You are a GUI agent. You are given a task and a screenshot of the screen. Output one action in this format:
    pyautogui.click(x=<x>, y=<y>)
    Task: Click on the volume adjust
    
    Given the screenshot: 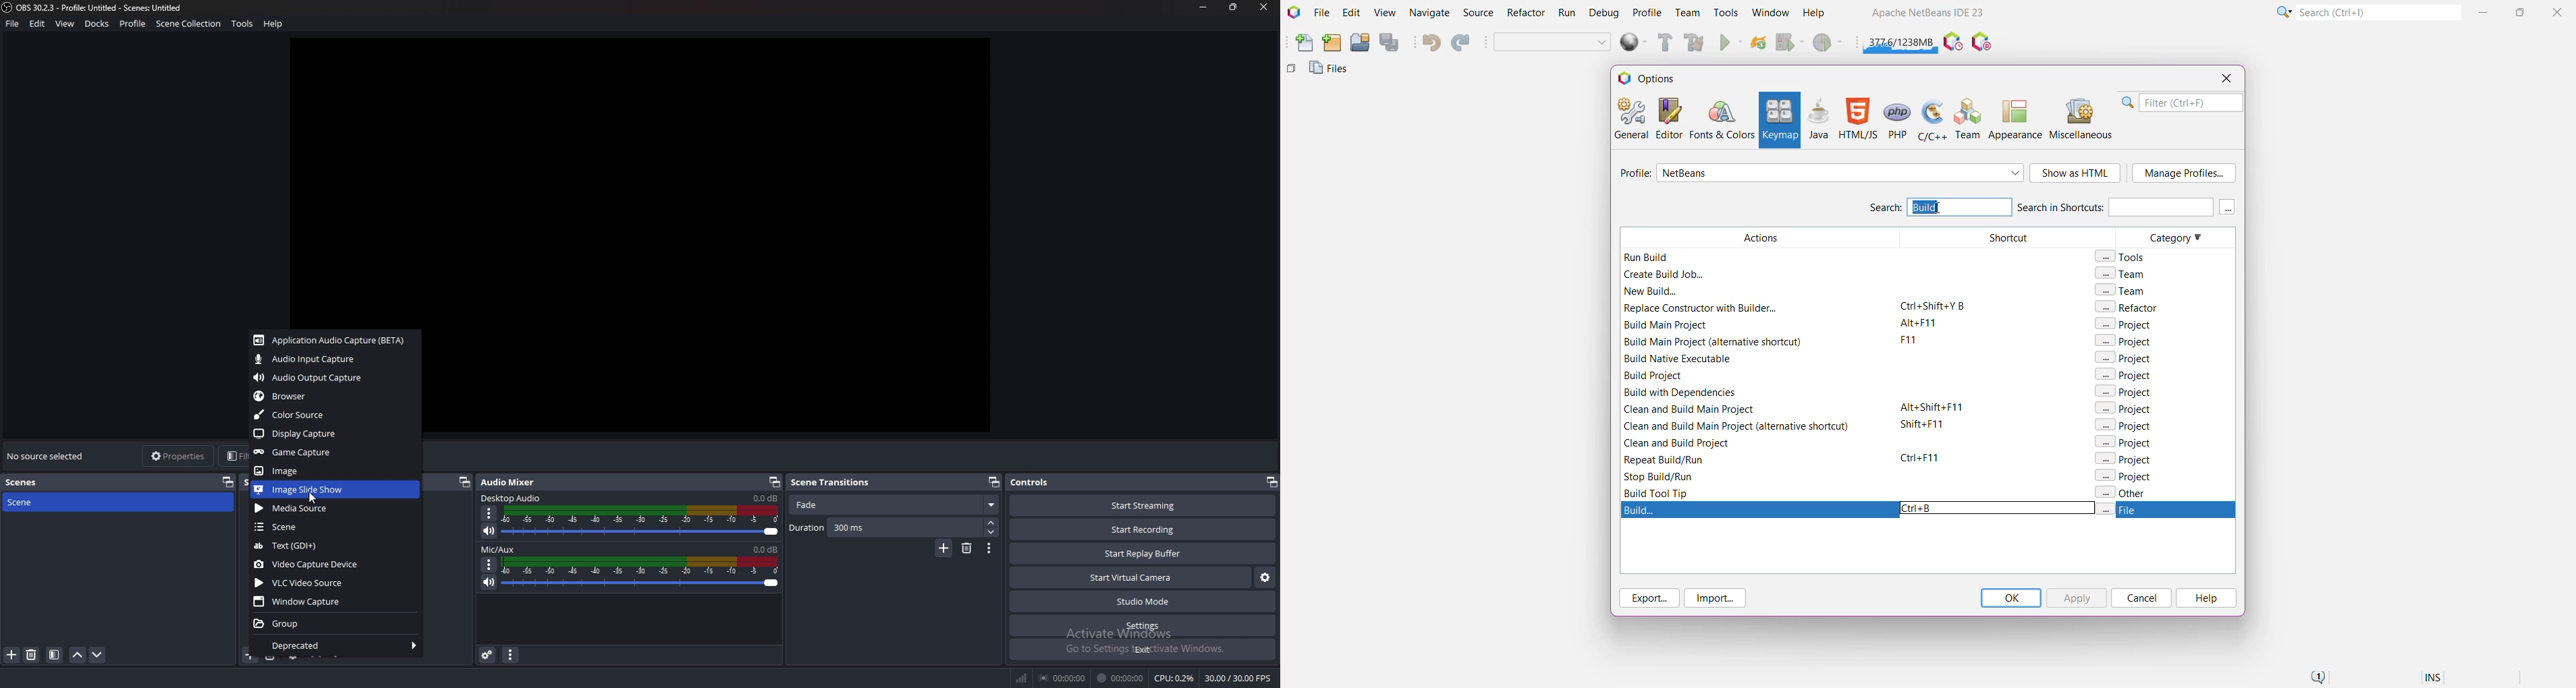 What is the action you would take?
    pyautogui.click(x=641, y=574)
    